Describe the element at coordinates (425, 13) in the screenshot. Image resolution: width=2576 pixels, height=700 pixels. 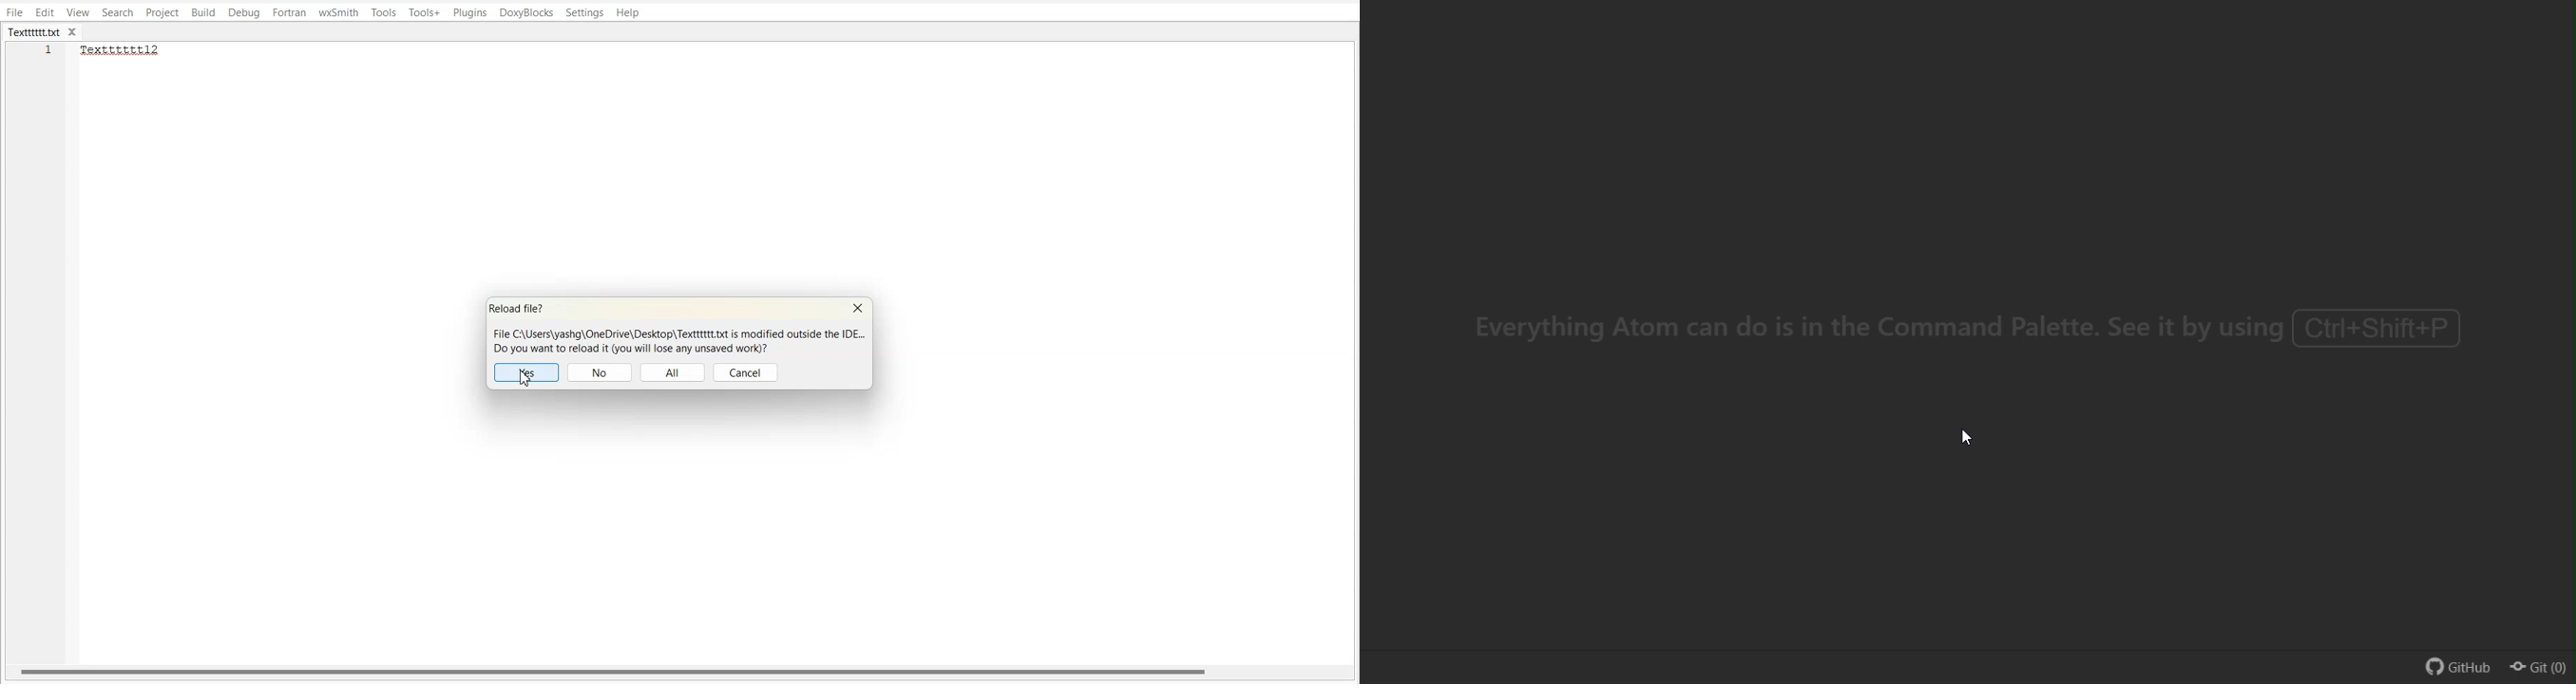
I see `Tools+` at that location.